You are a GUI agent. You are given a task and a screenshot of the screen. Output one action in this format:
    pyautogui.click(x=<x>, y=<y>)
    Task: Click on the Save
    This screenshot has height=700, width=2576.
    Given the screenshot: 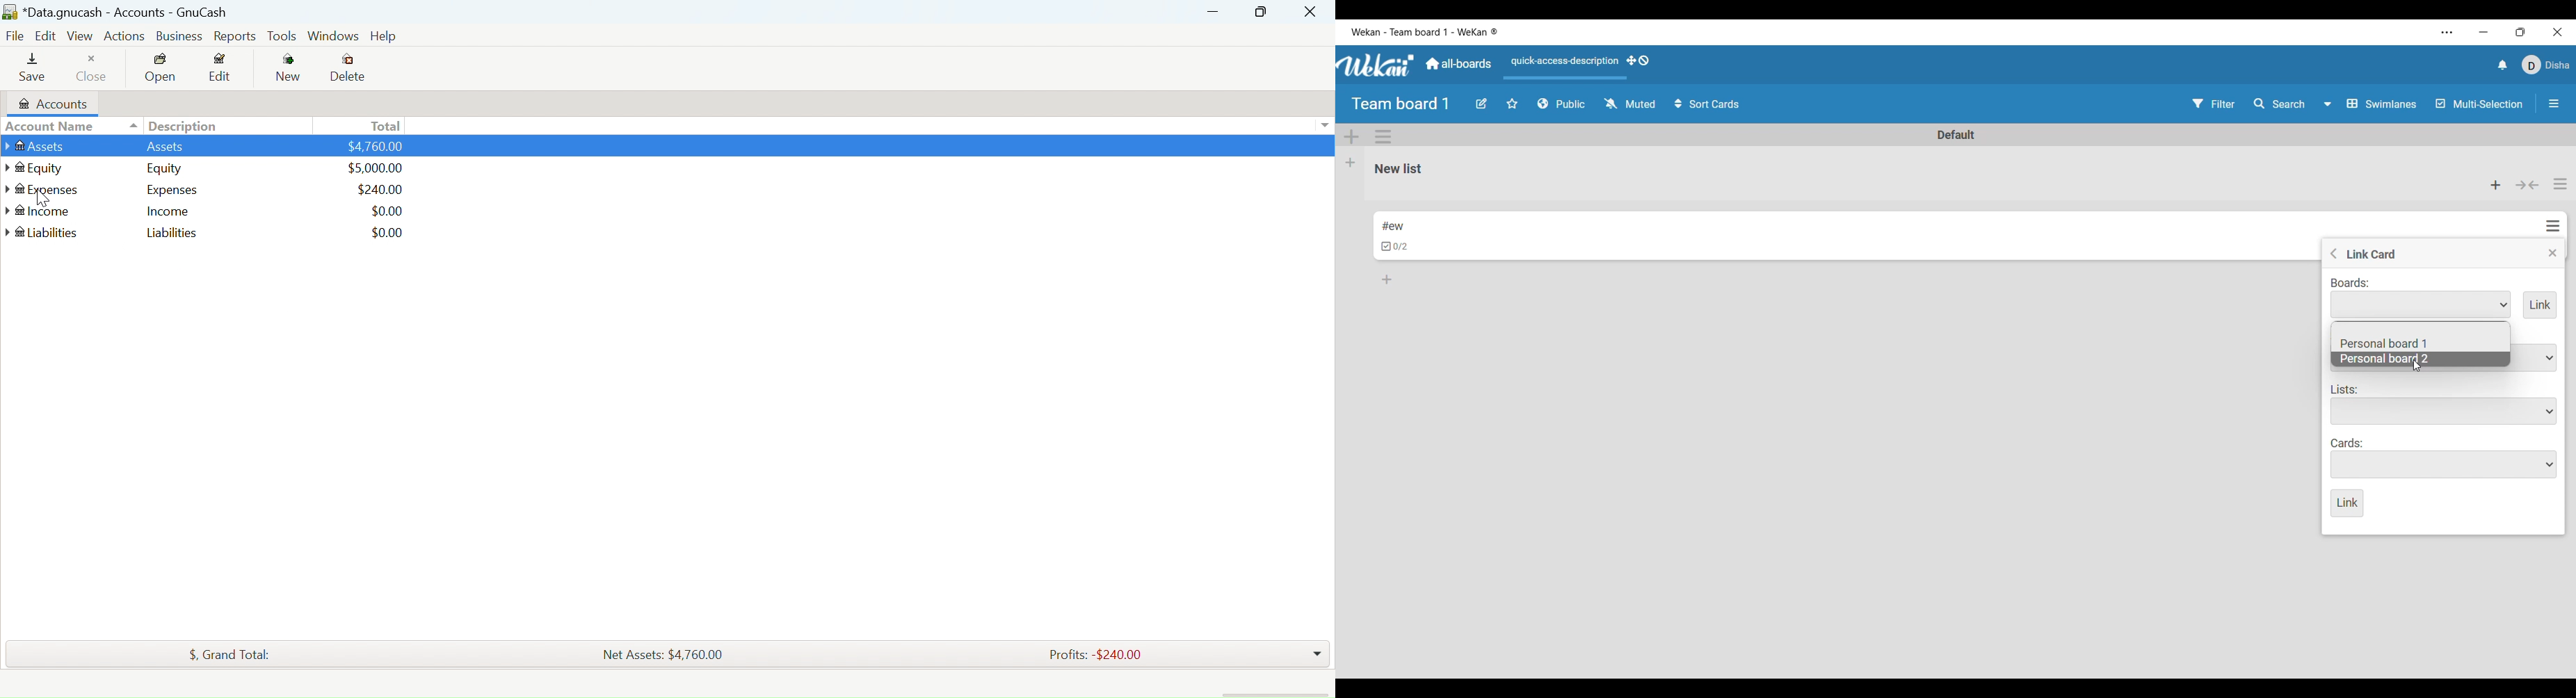 What is the action you would take?
    pyautogui.click(x=36, y=69)
    